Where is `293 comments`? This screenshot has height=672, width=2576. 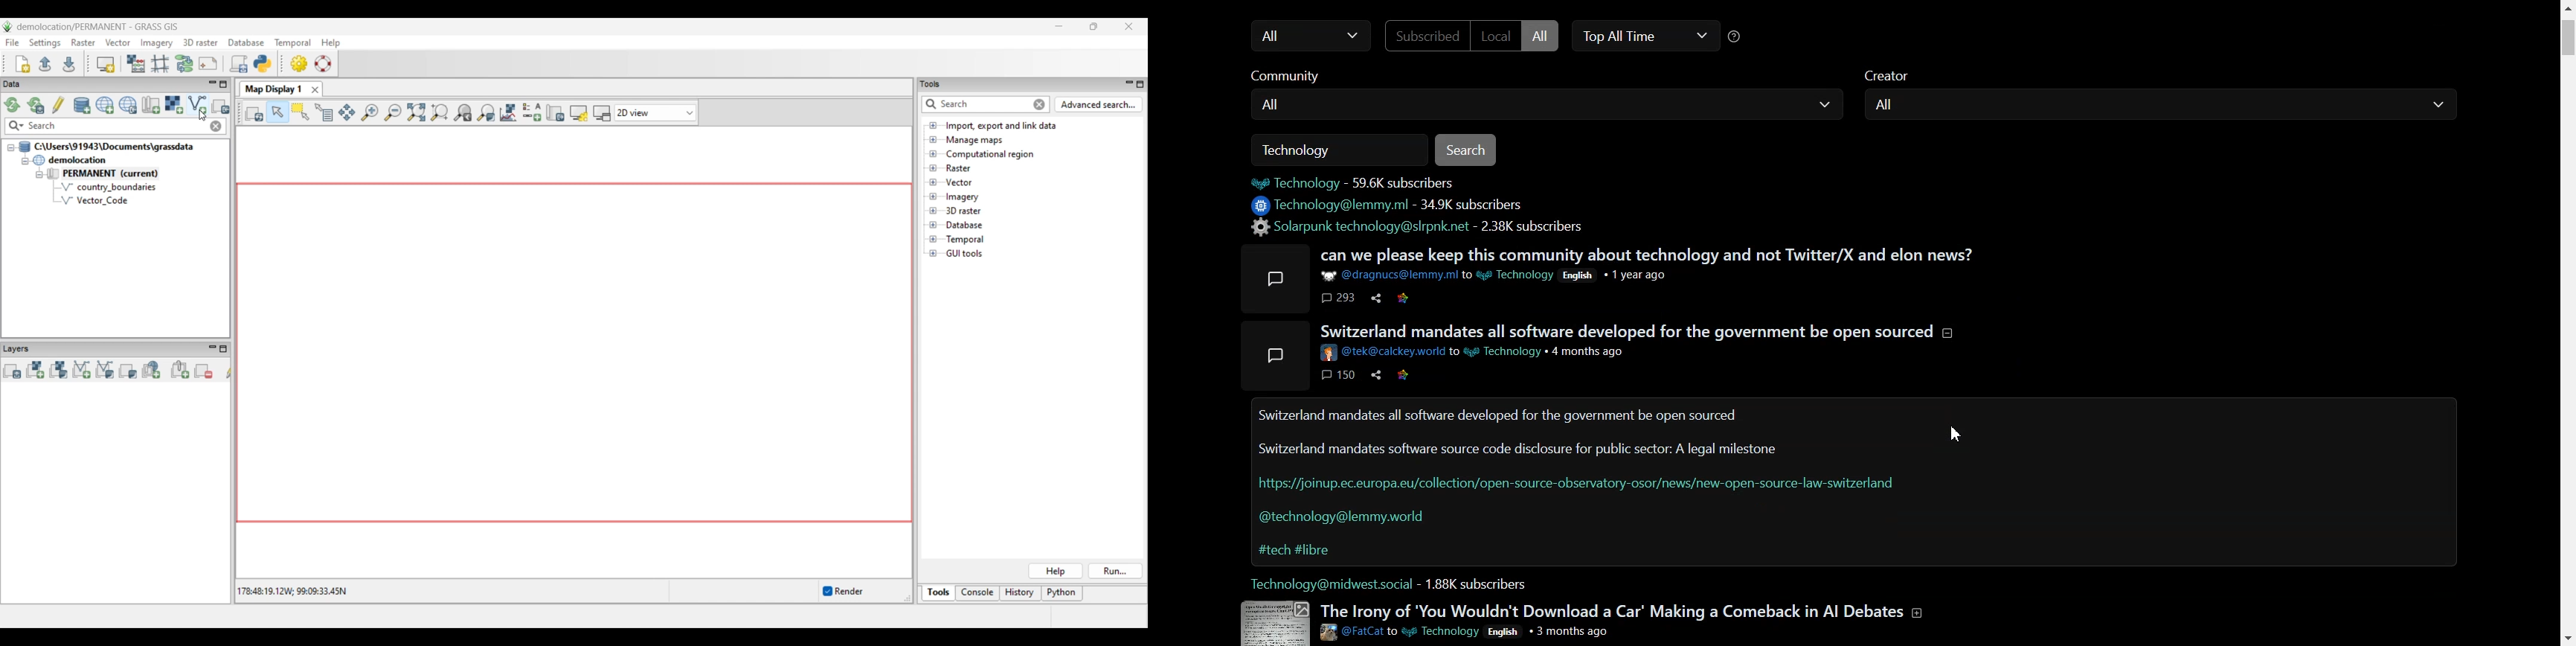
293 comments is located at coordinates (1338, 298).